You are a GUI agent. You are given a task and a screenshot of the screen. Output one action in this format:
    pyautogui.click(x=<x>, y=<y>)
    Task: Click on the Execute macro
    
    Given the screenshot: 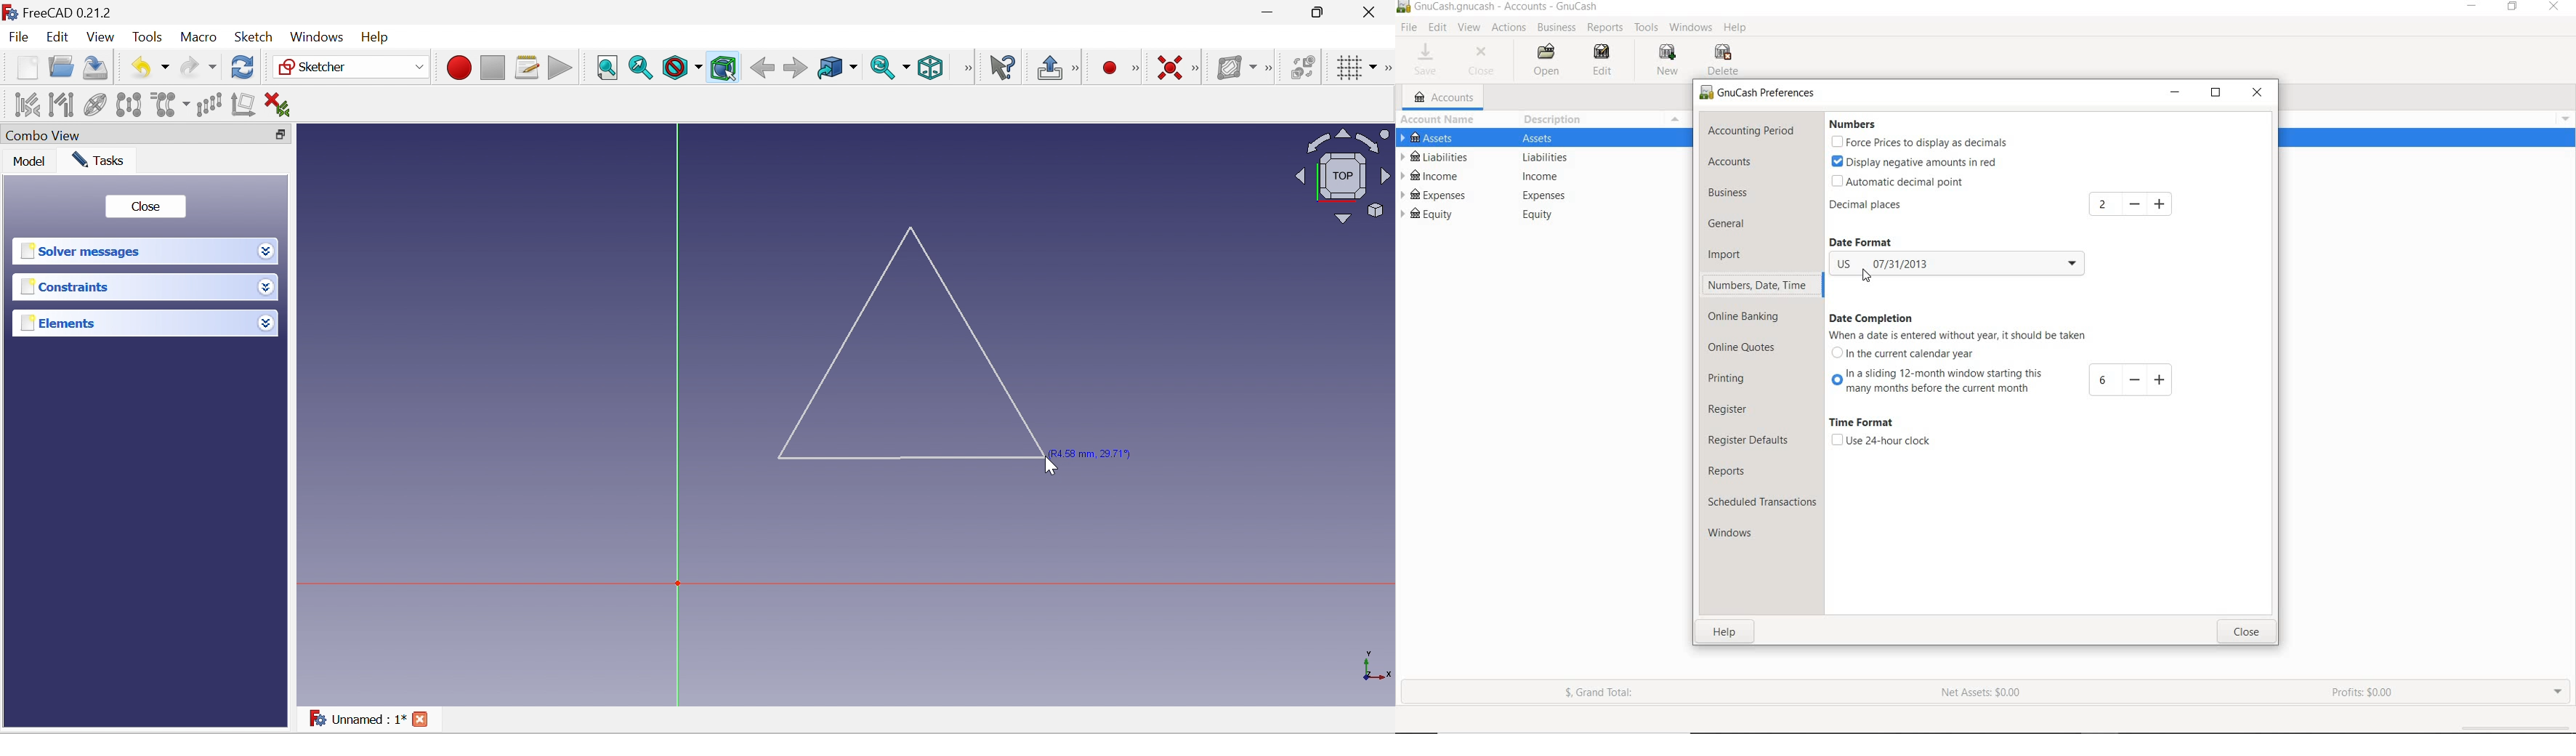 What is the action you would take?
    pyautogui.click(x=558, y=66)
    